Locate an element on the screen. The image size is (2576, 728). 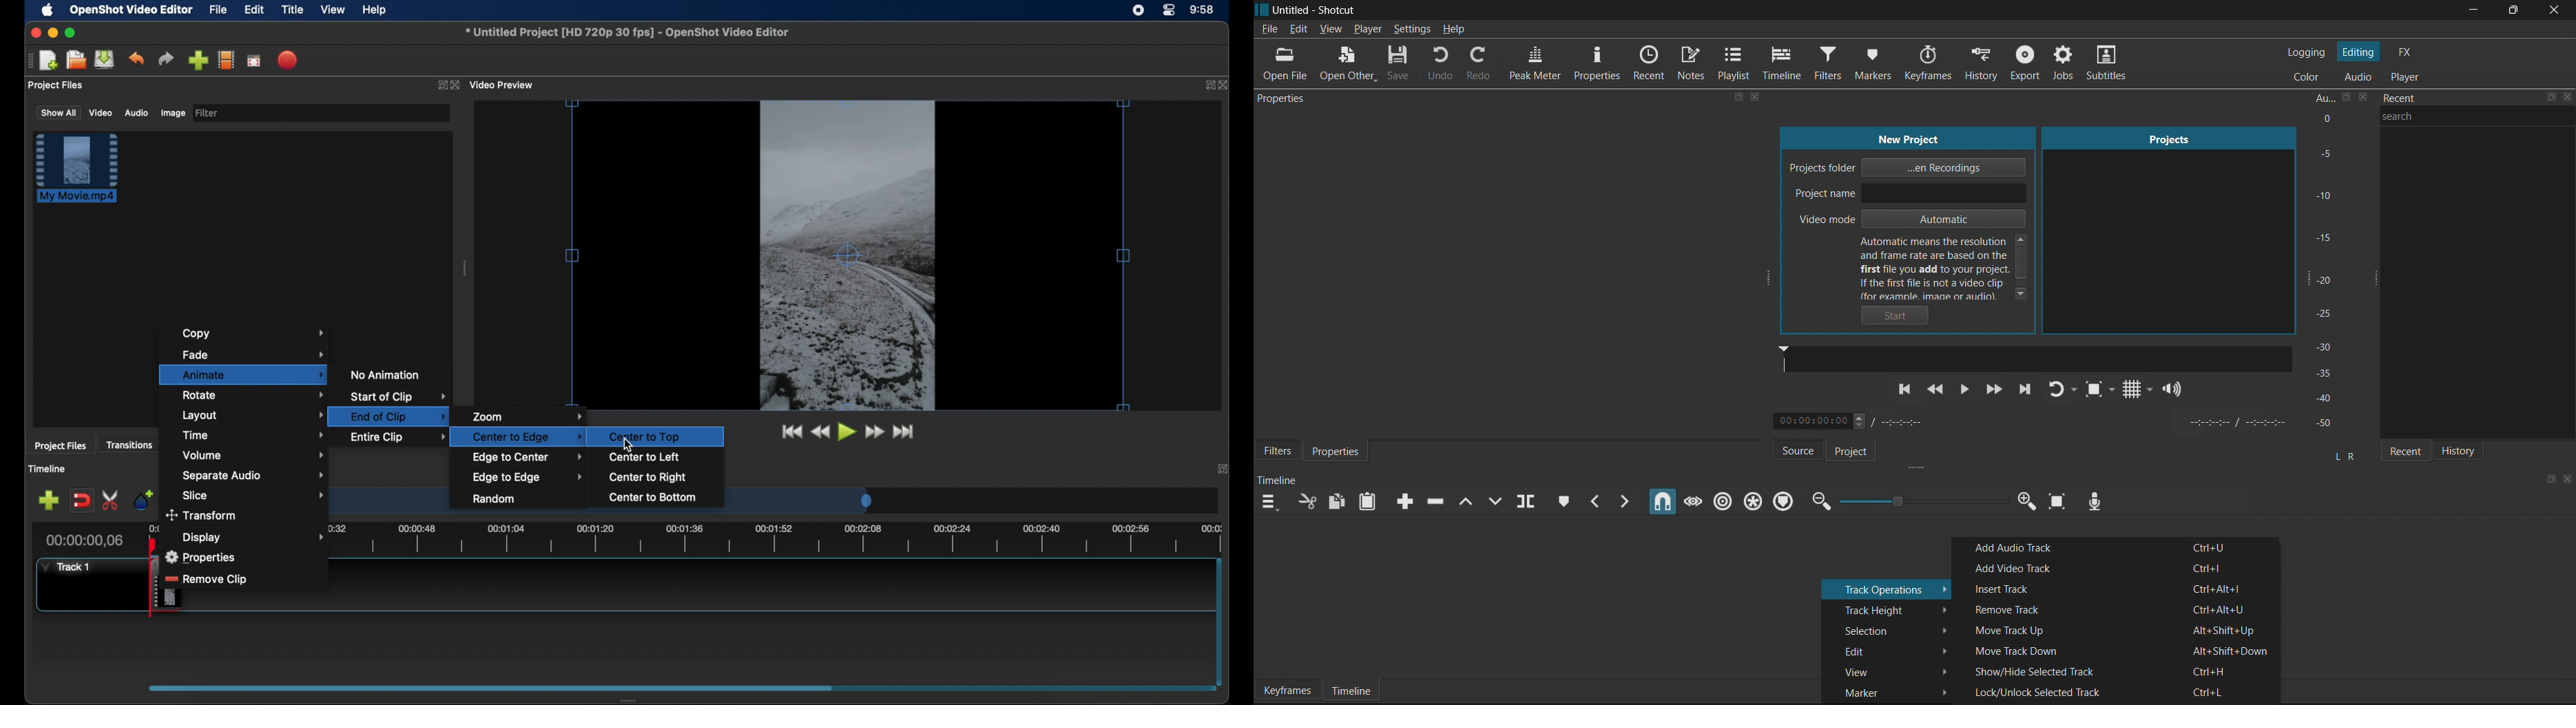
Move Track Up is located at coordinates (2113, 629).